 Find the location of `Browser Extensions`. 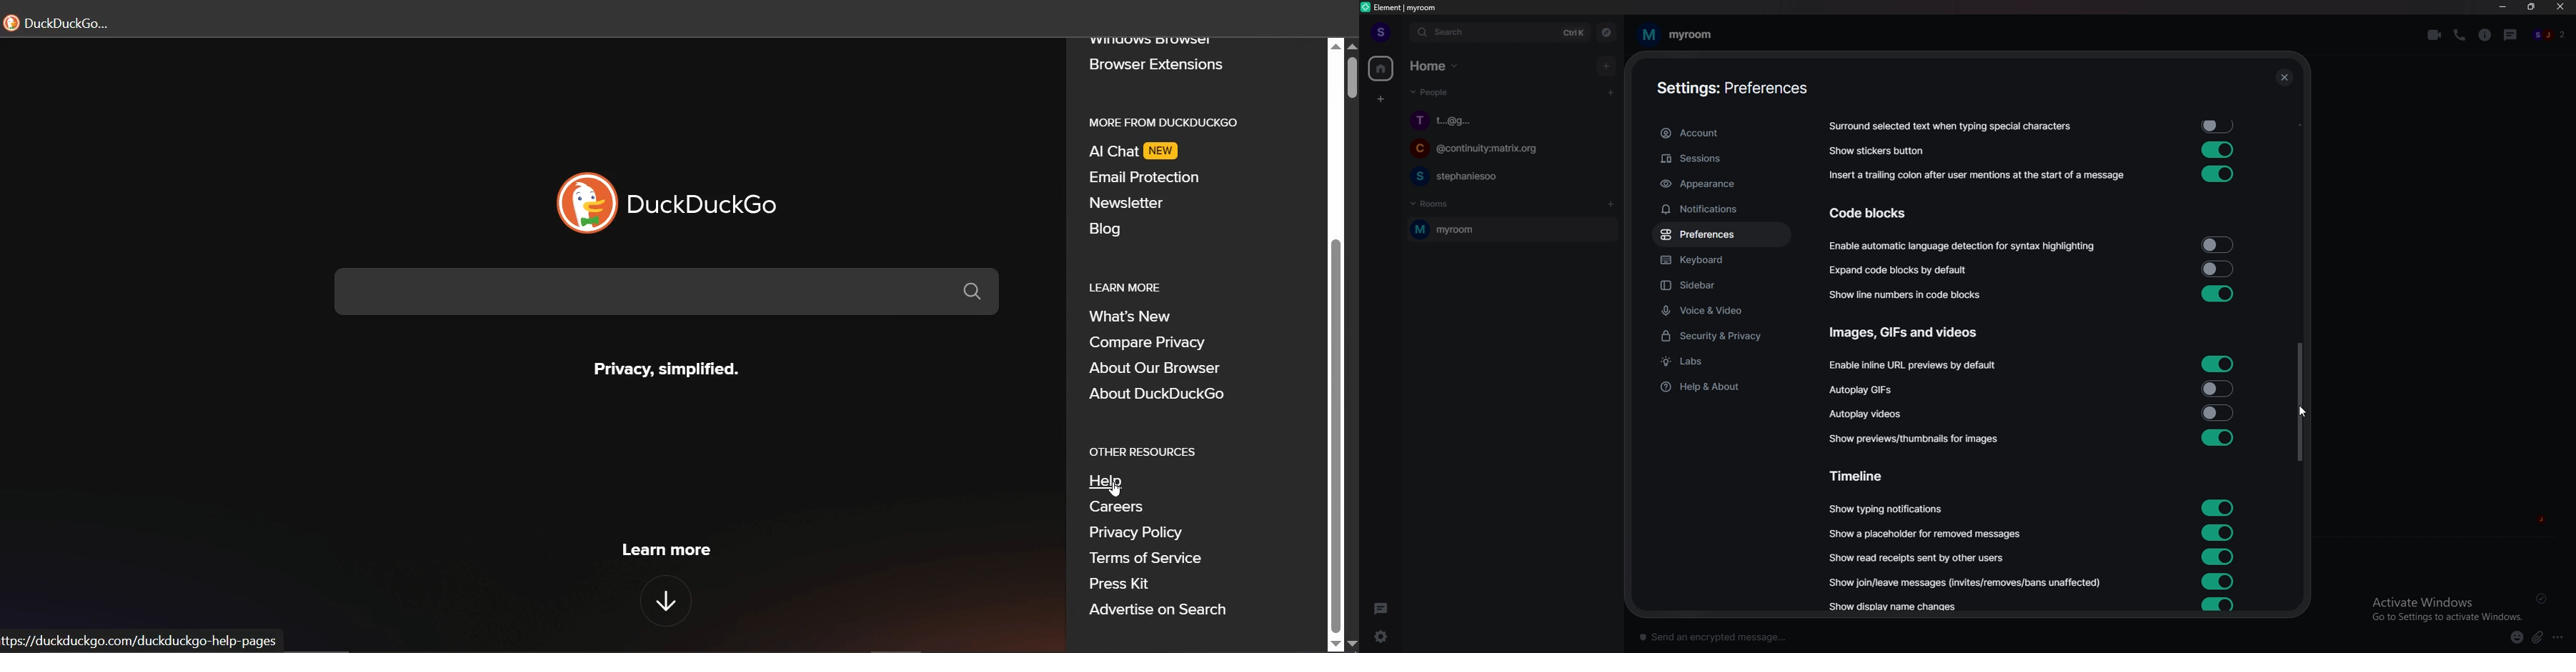

Browser Extensions is located at coordinates (1156, 65).